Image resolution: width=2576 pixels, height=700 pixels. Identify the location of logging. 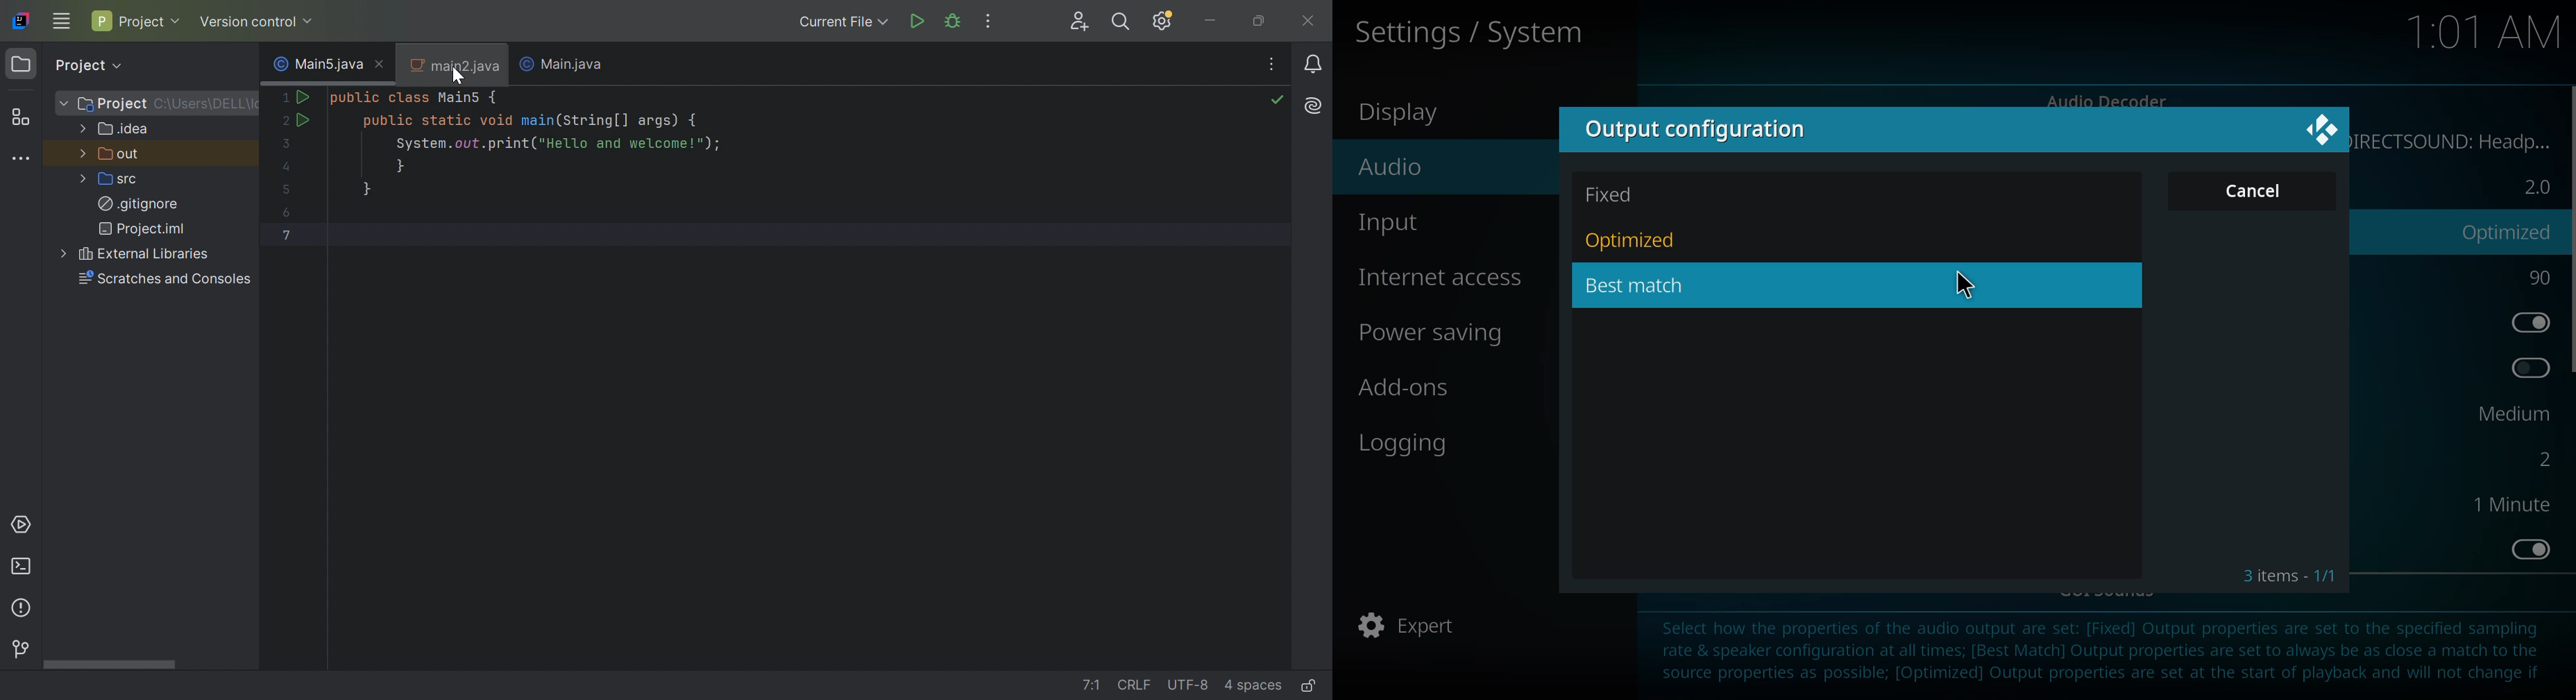
(1400, 445).